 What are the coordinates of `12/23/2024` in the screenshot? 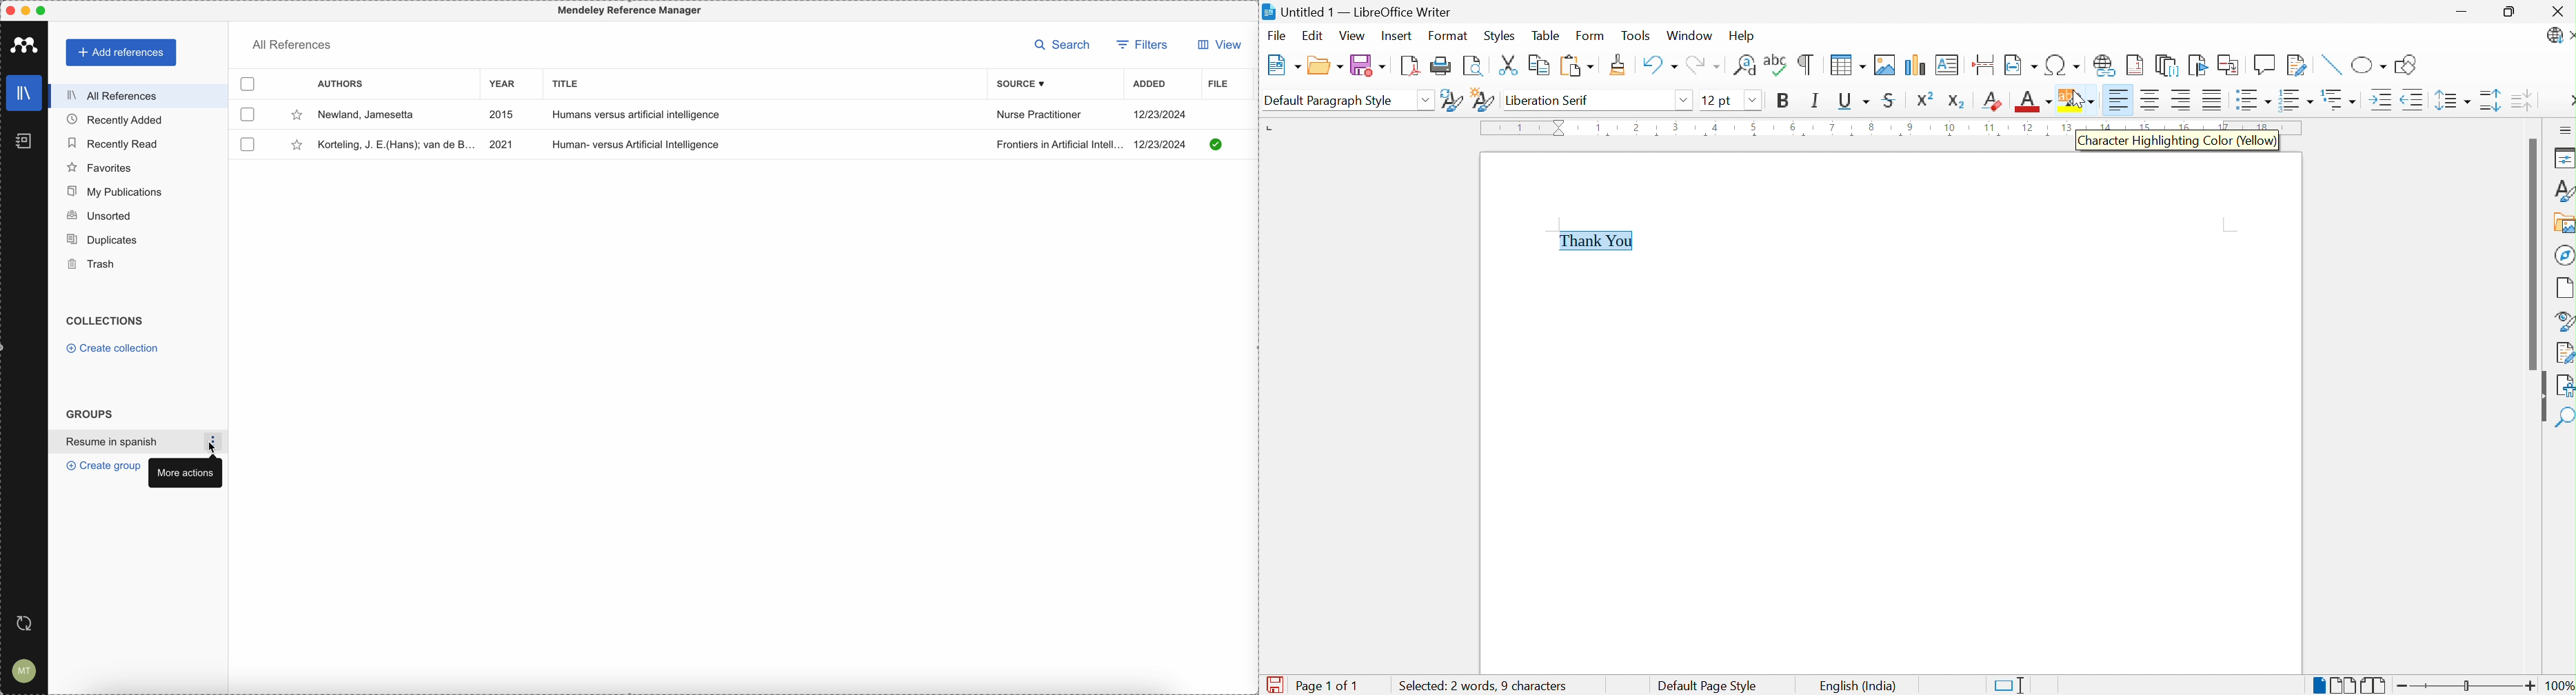 It's located at (1164, 113).